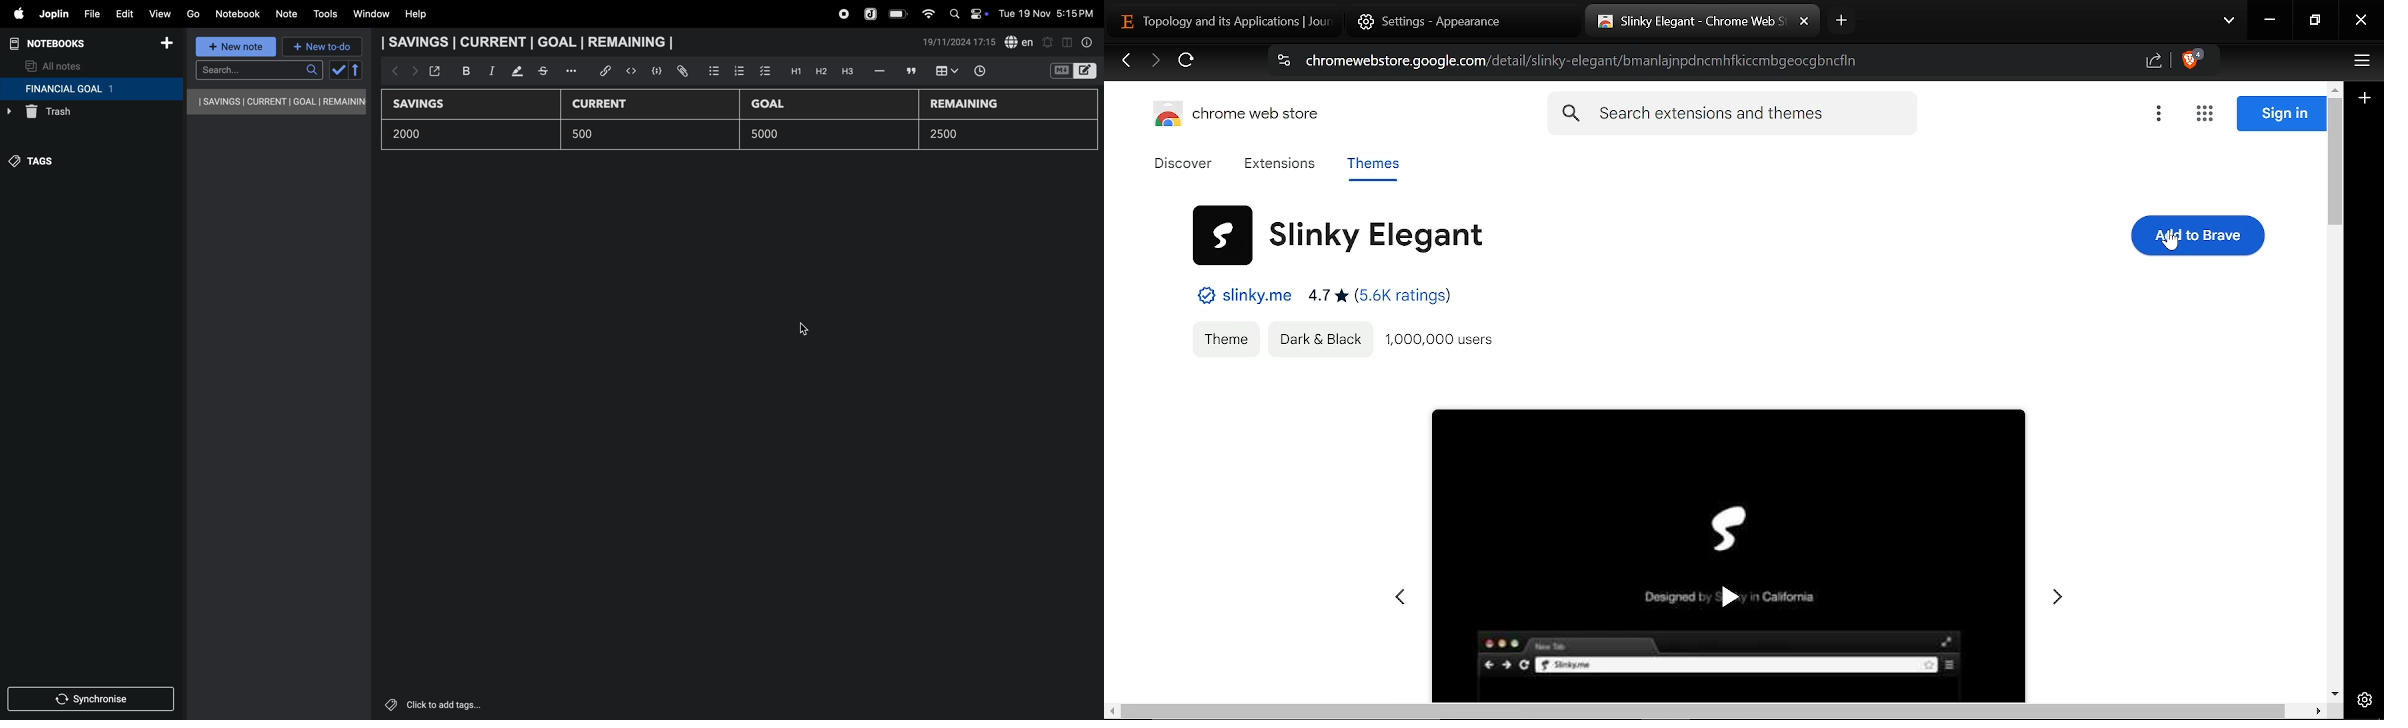 The image size is (2408, 728). What do you see at coordinates (681, 72) in the screenshot?
I see `attach file` at bounding box center [681, 72].